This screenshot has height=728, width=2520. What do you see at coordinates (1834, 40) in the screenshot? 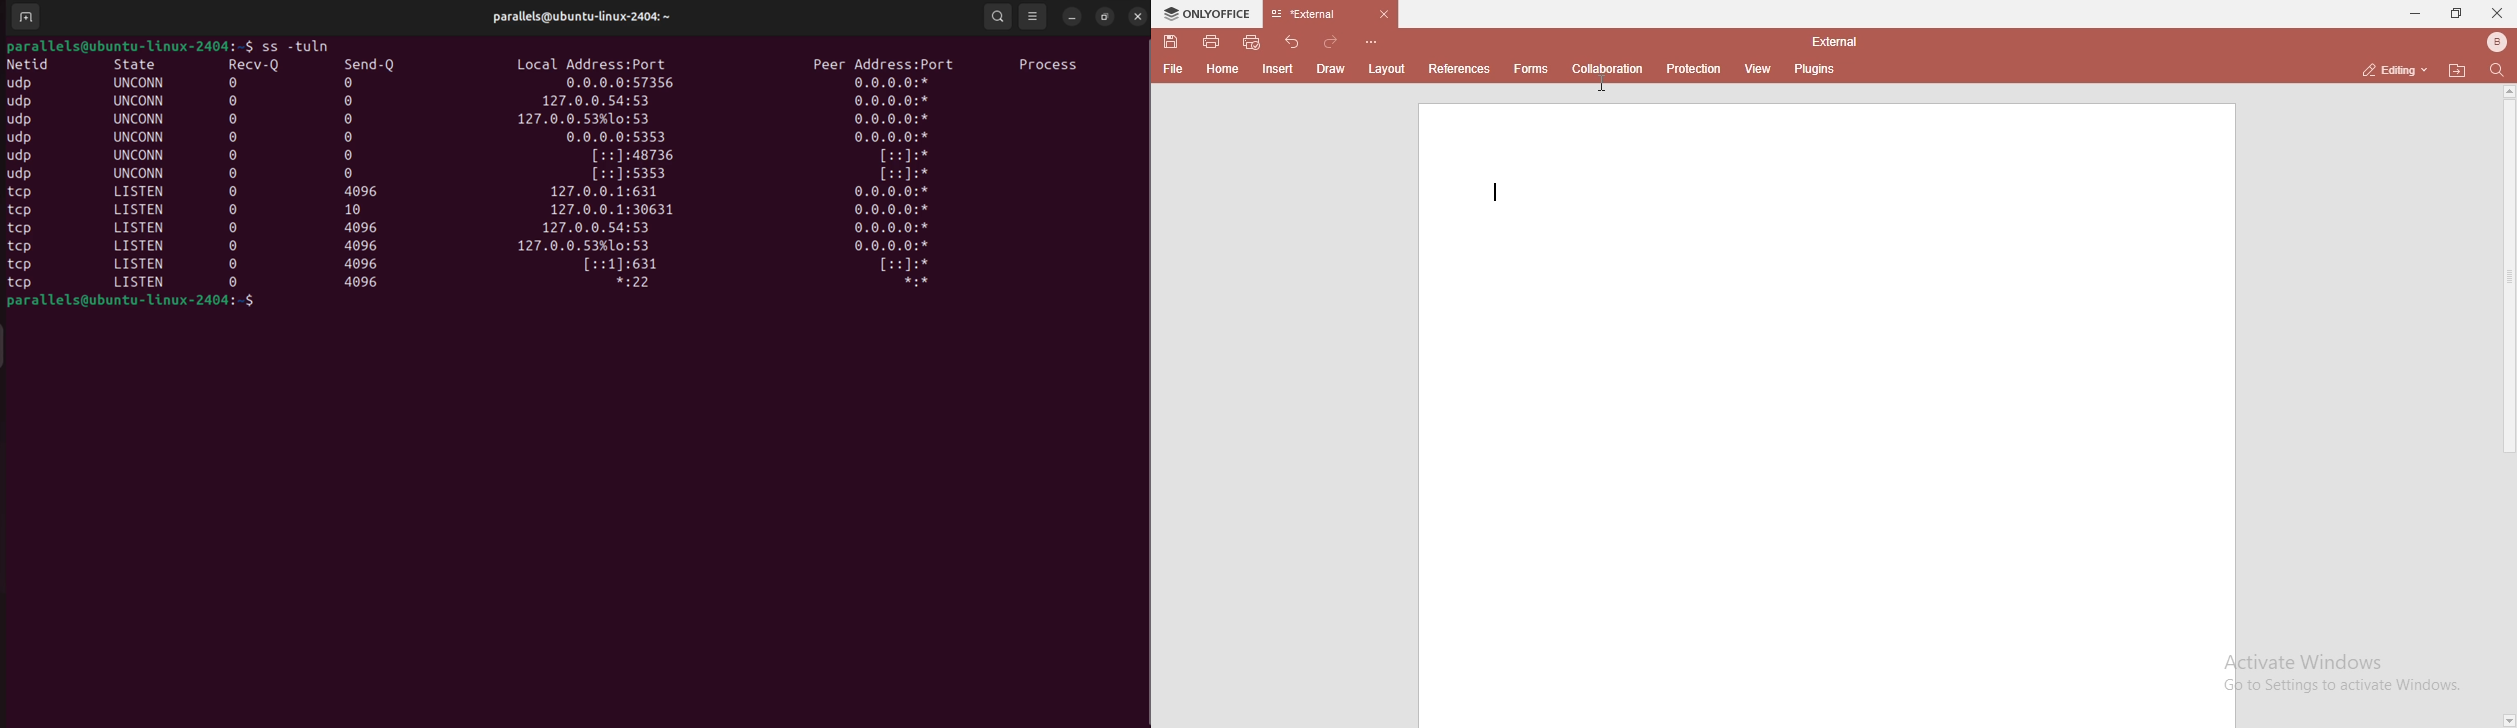
I see `file name` at bounding box center [1834, 40].